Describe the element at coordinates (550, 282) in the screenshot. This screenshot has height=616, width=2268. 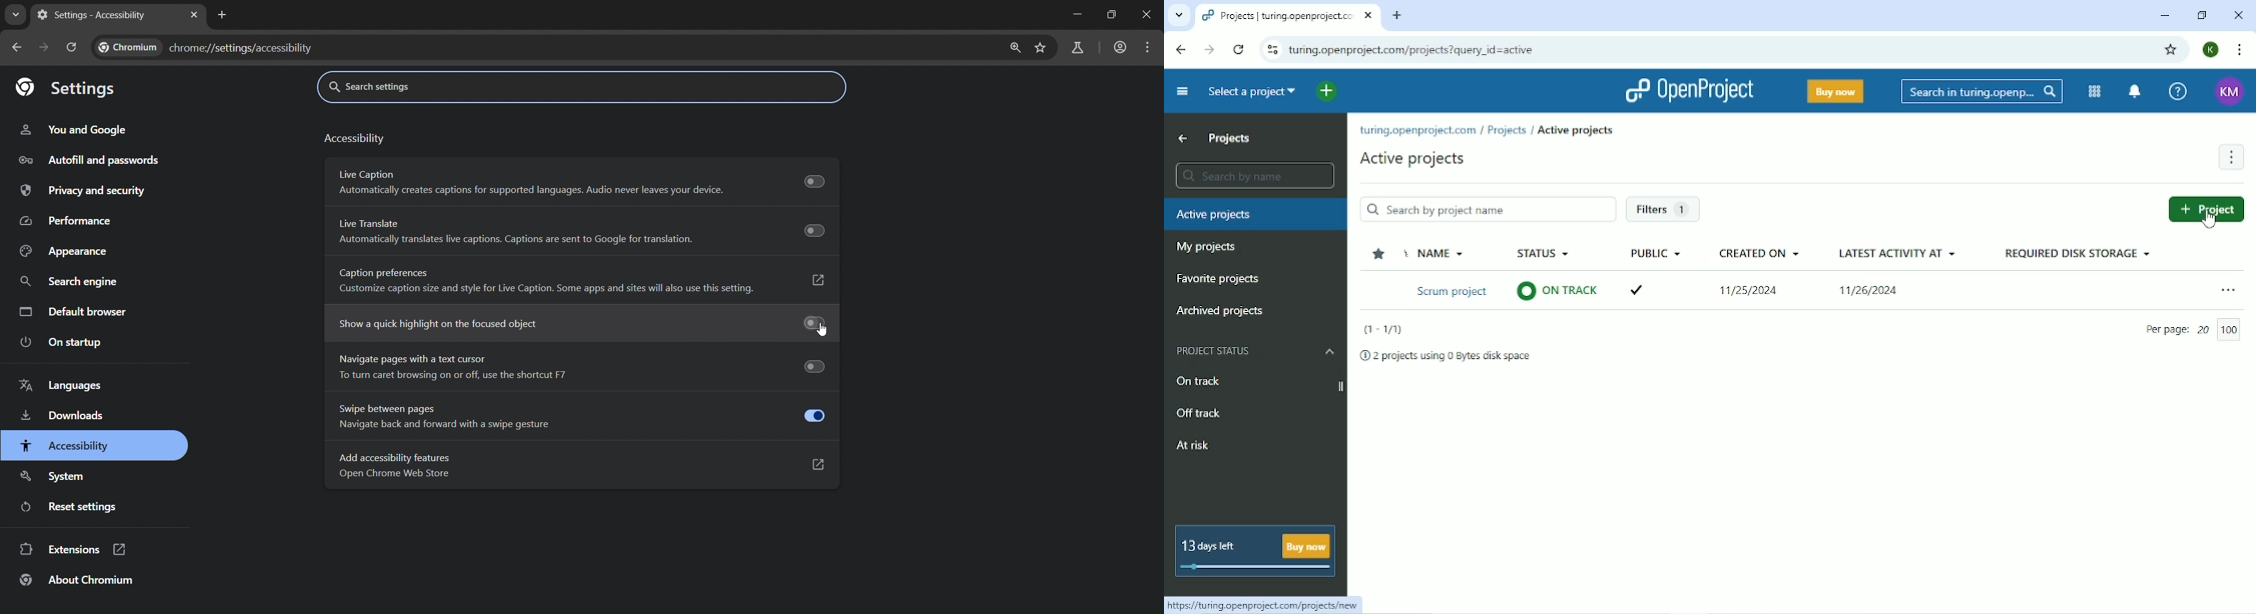
I see `caption preferences` at that location.